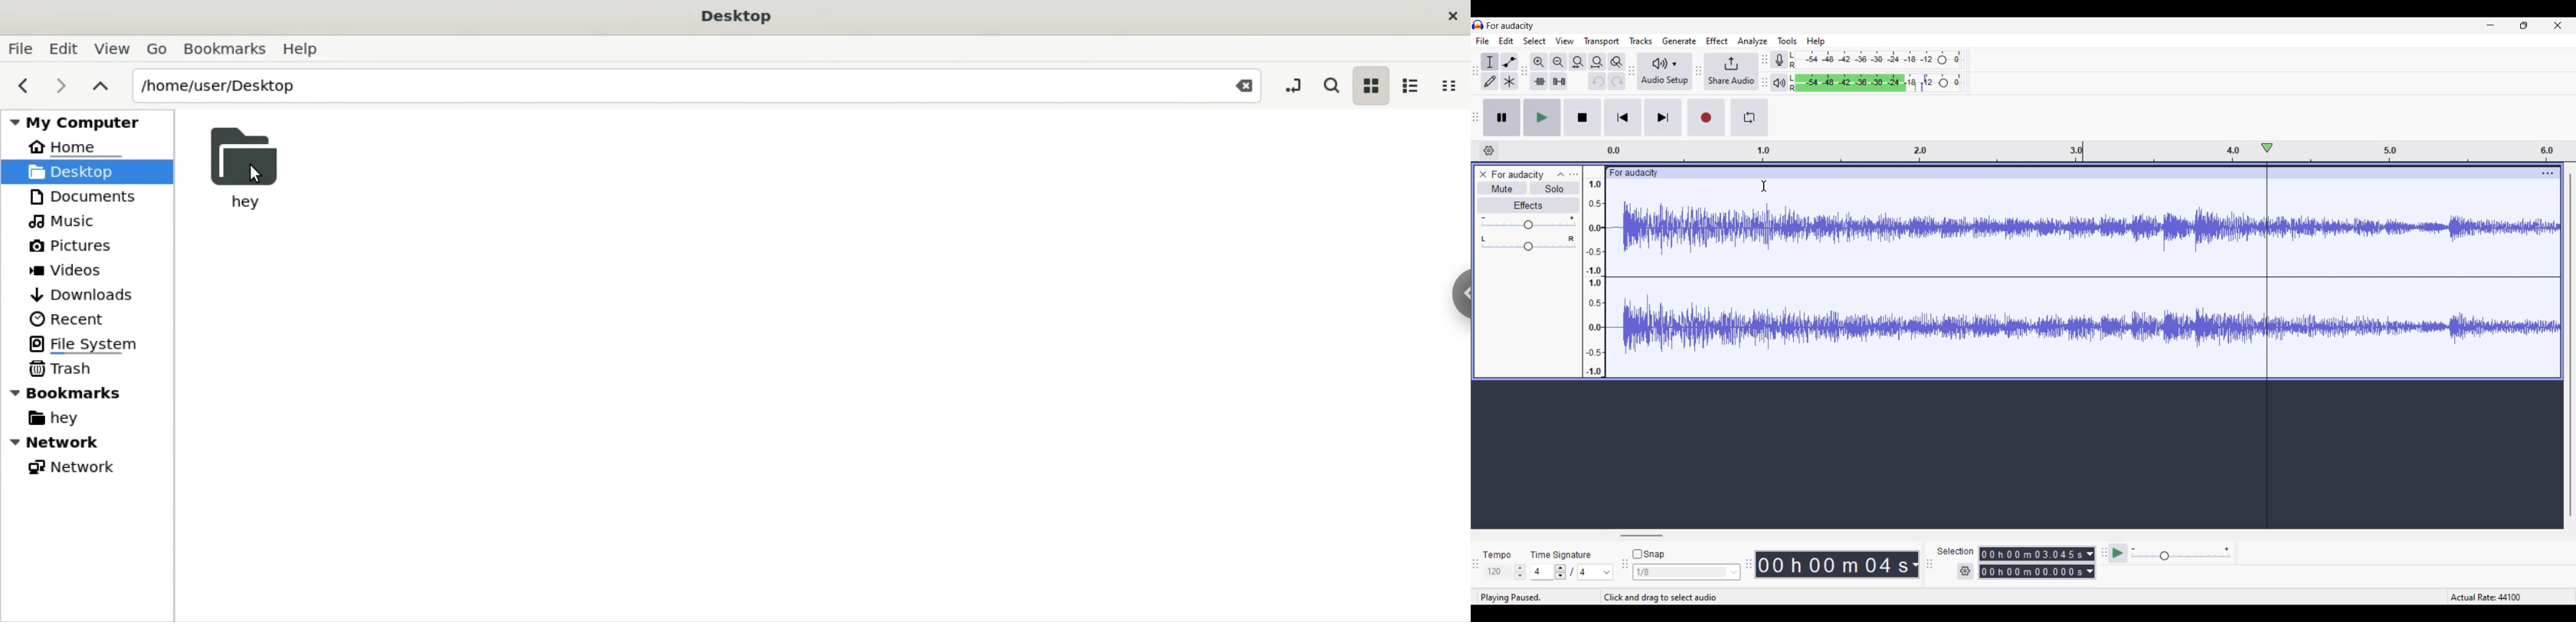 This screenshot has width=2576, height=644. What do you see at coordinates (1752, 41) in the screenshot?
I see `Analyze menu` at bounding box center [1752, 41].